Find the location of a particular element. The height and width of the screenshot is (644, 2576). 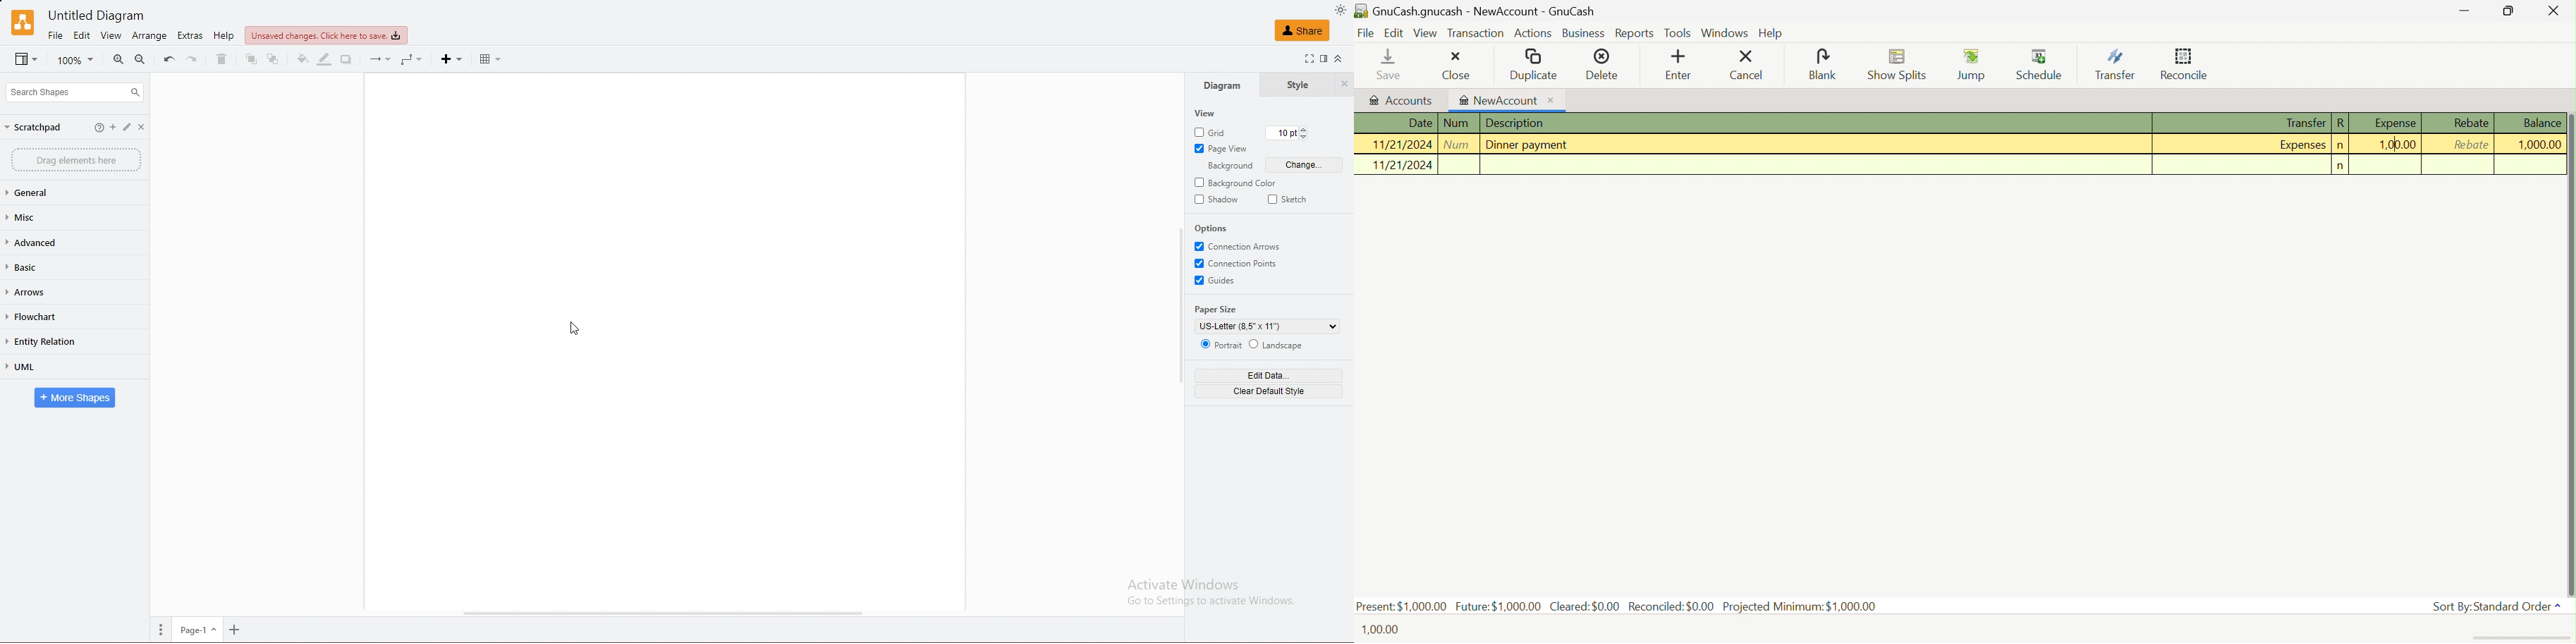

Tools is located at coordinates (1678, 33).